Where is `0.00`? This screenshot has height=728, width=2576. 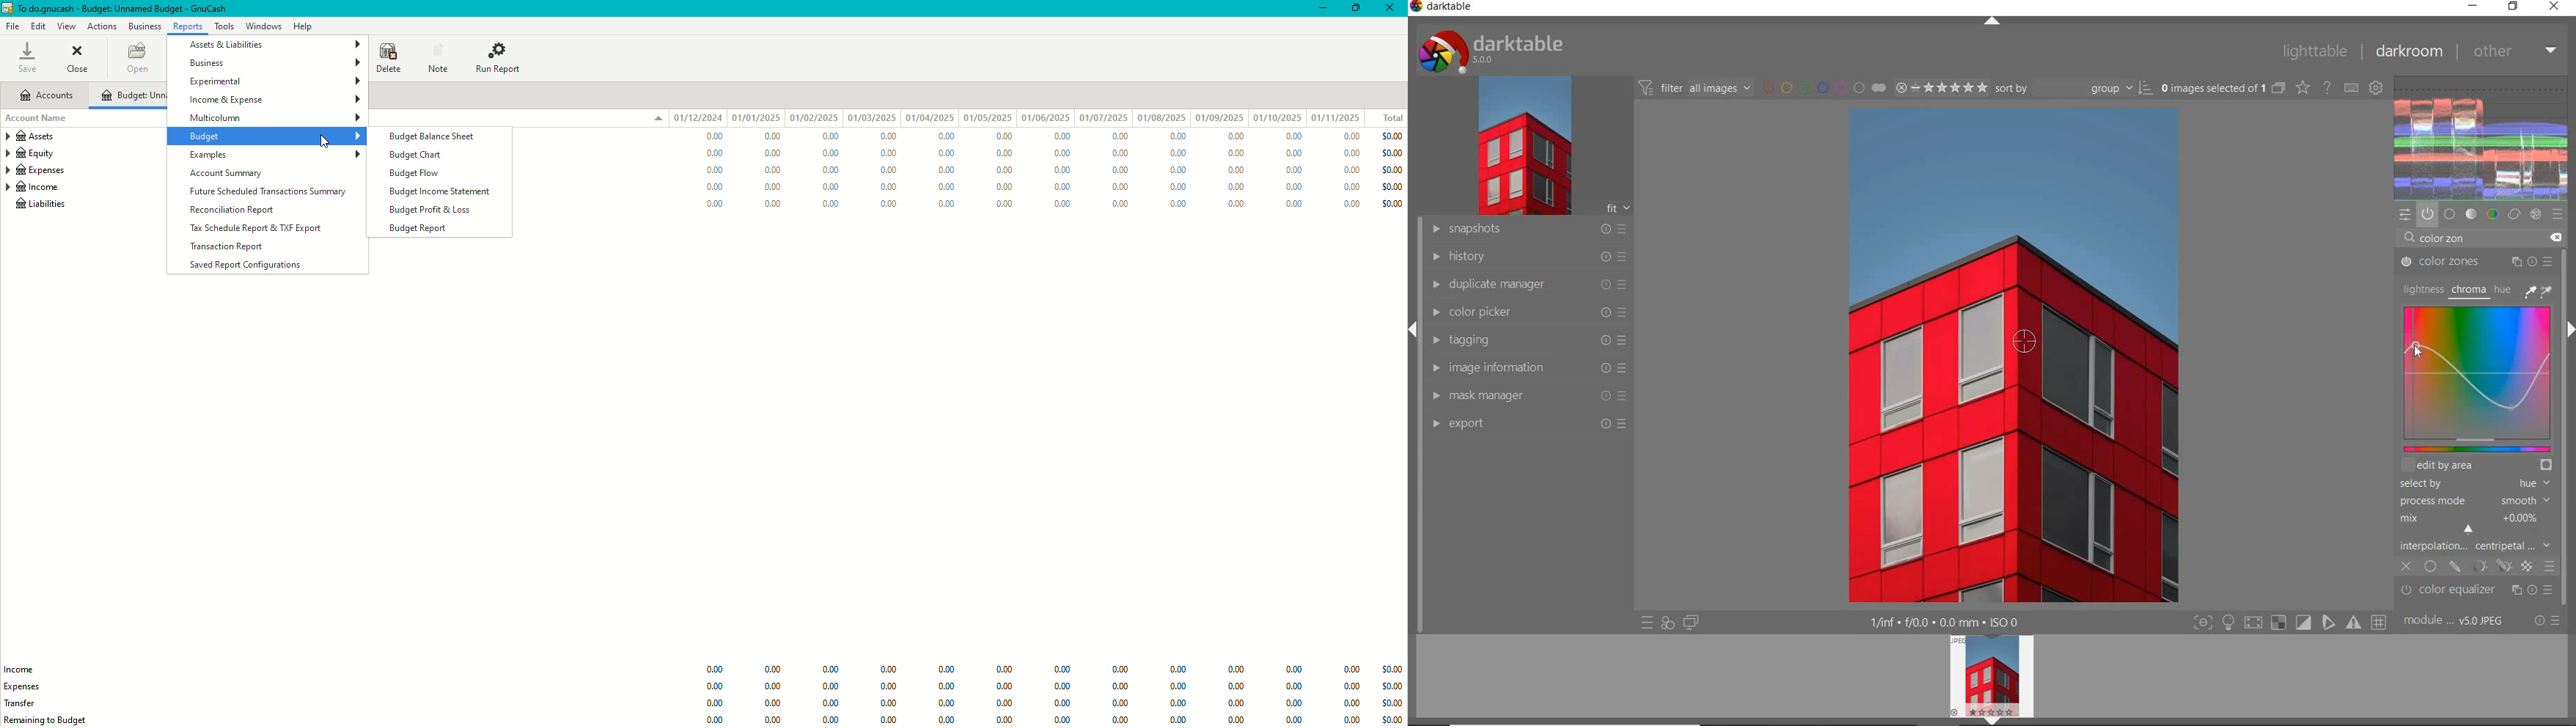 0.00 is located at coordinates (716, 720).